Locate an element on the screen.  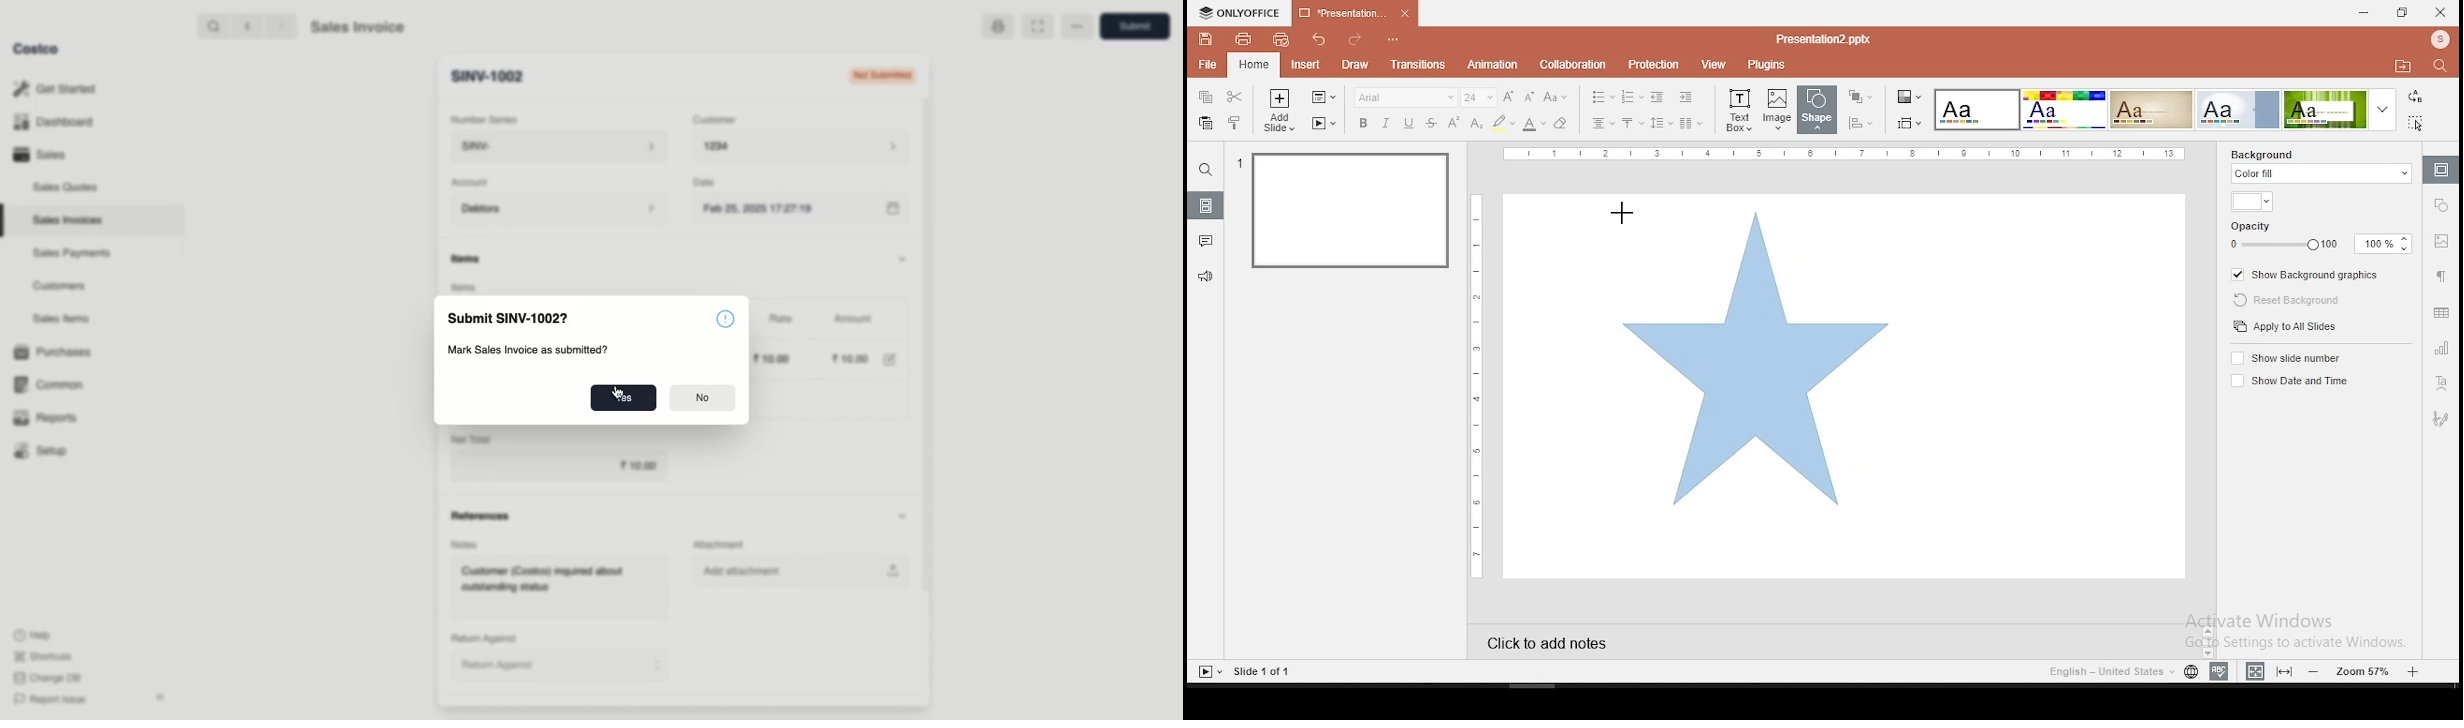
spell check is located at coordinates (2222, 669).